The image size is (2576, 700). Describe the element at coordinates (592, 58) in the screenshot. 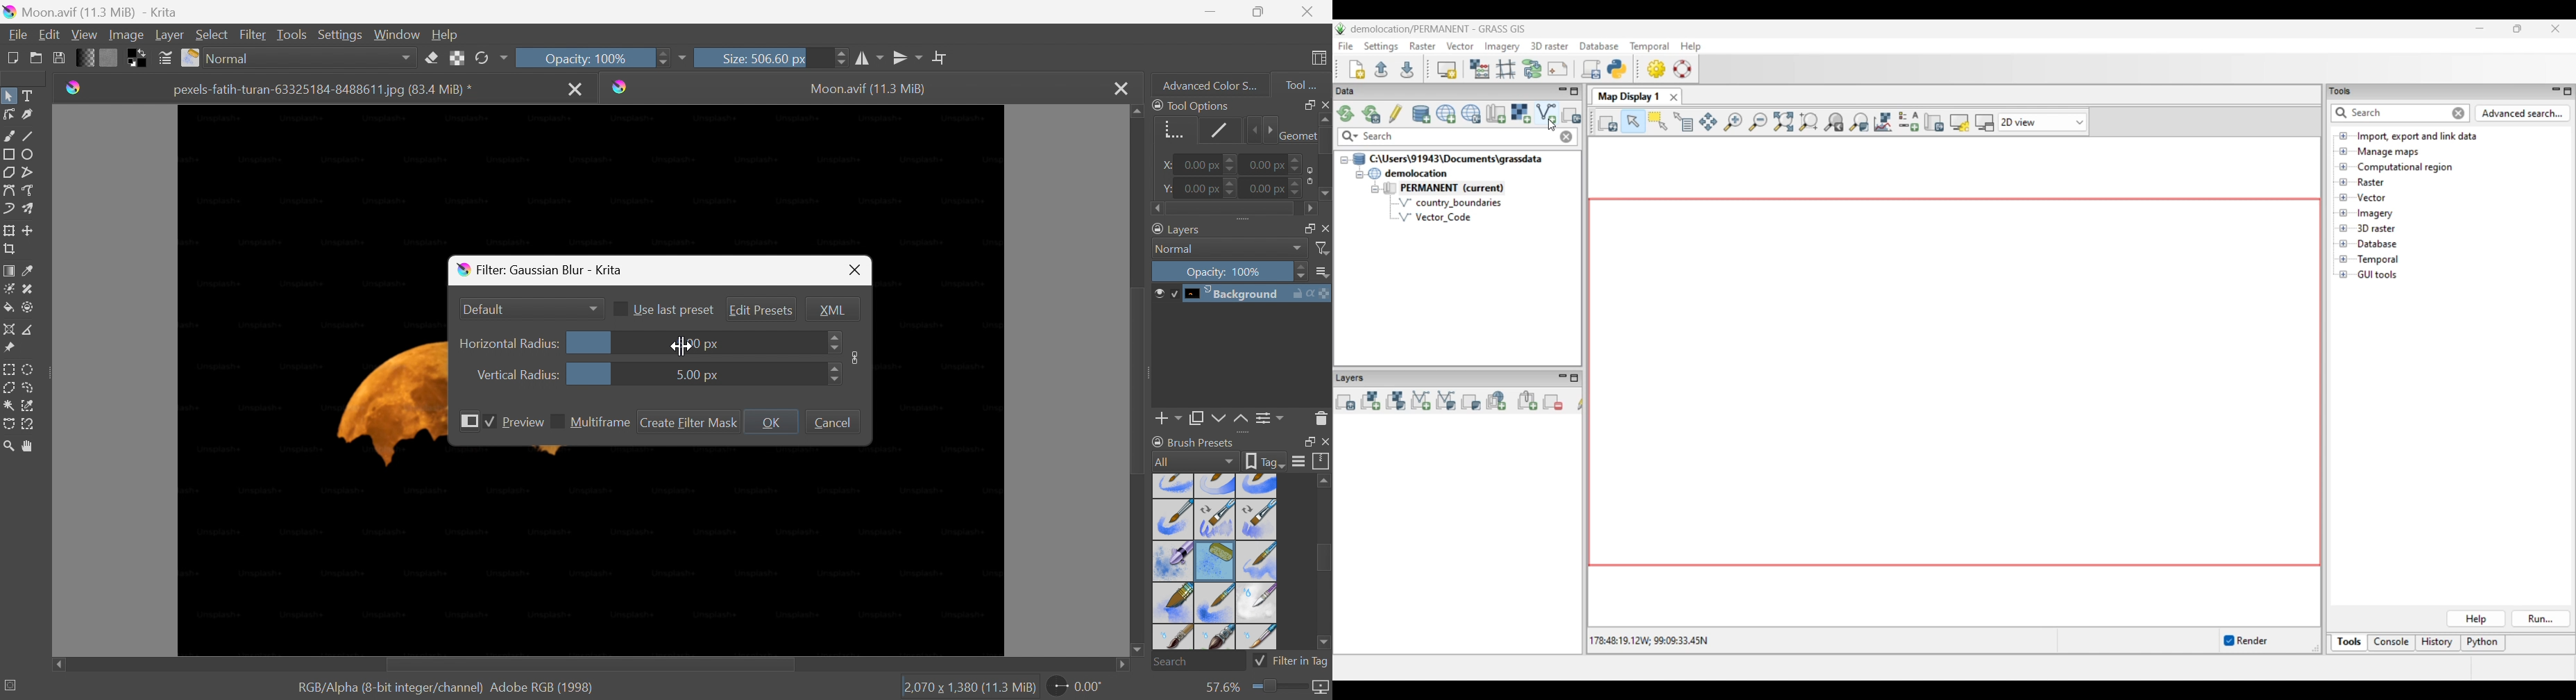

I see `Opacity: 100%` at that location.